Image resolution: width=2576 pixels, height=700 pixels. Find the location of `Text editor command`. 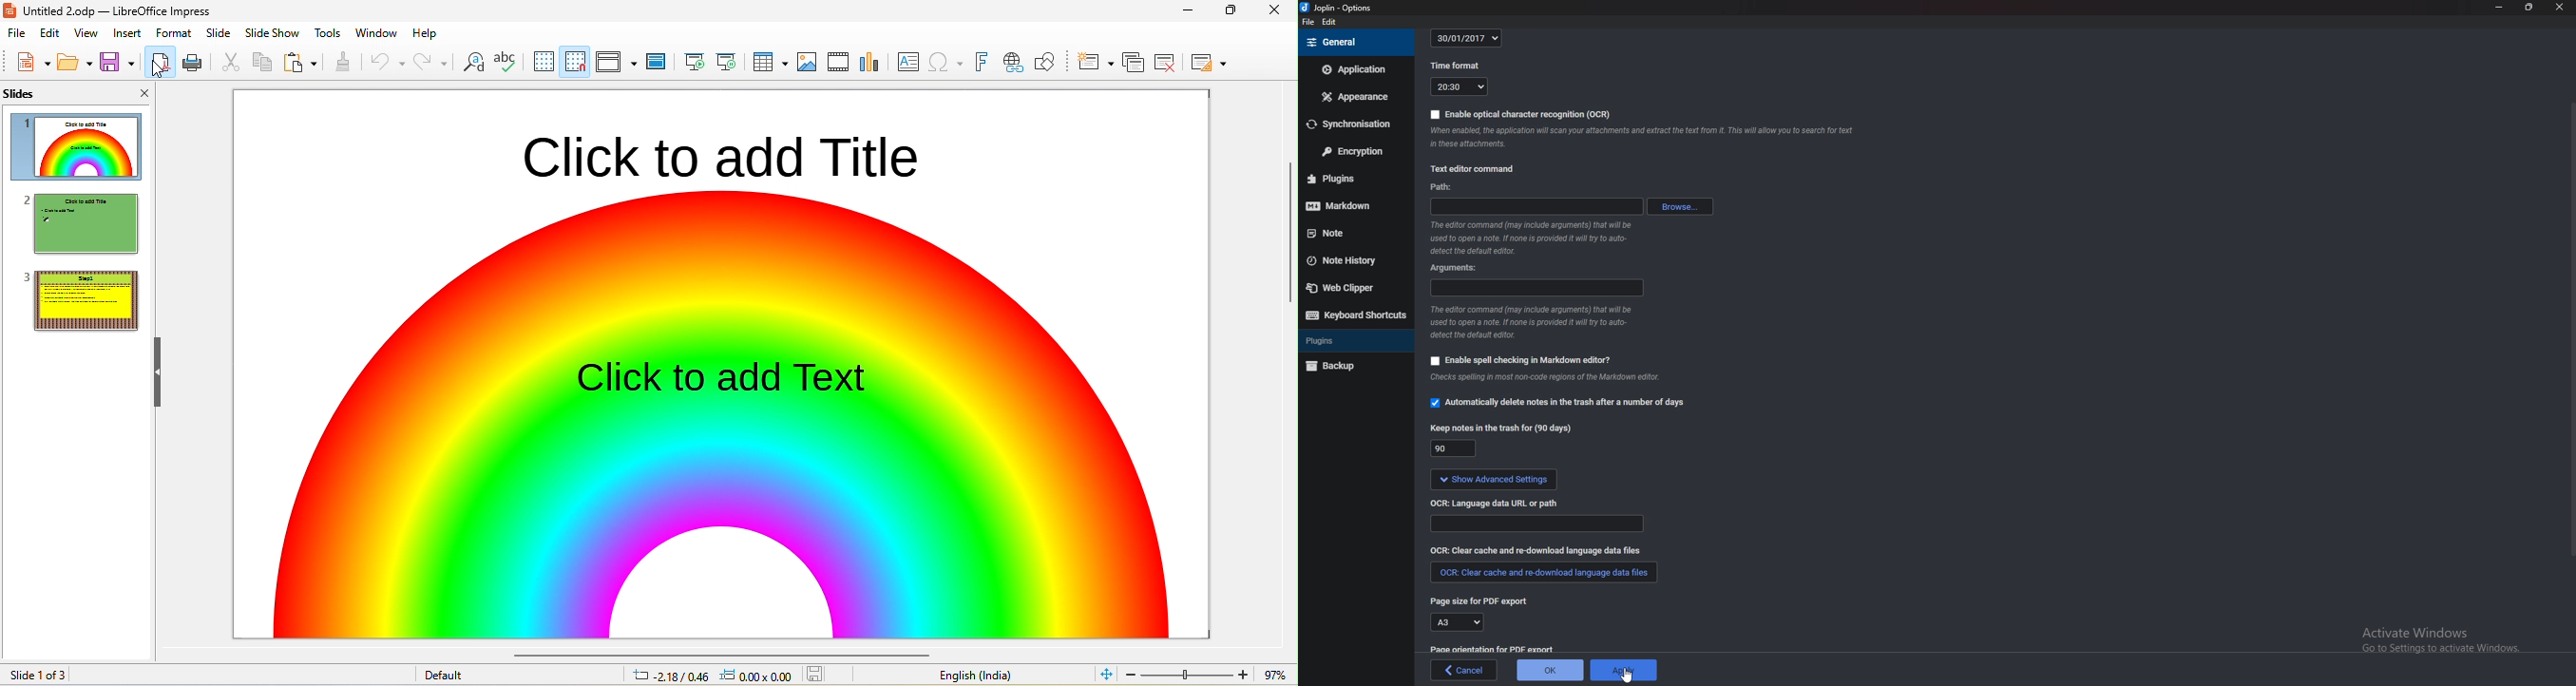

Text editor command is located at coordinates (1475, 168).